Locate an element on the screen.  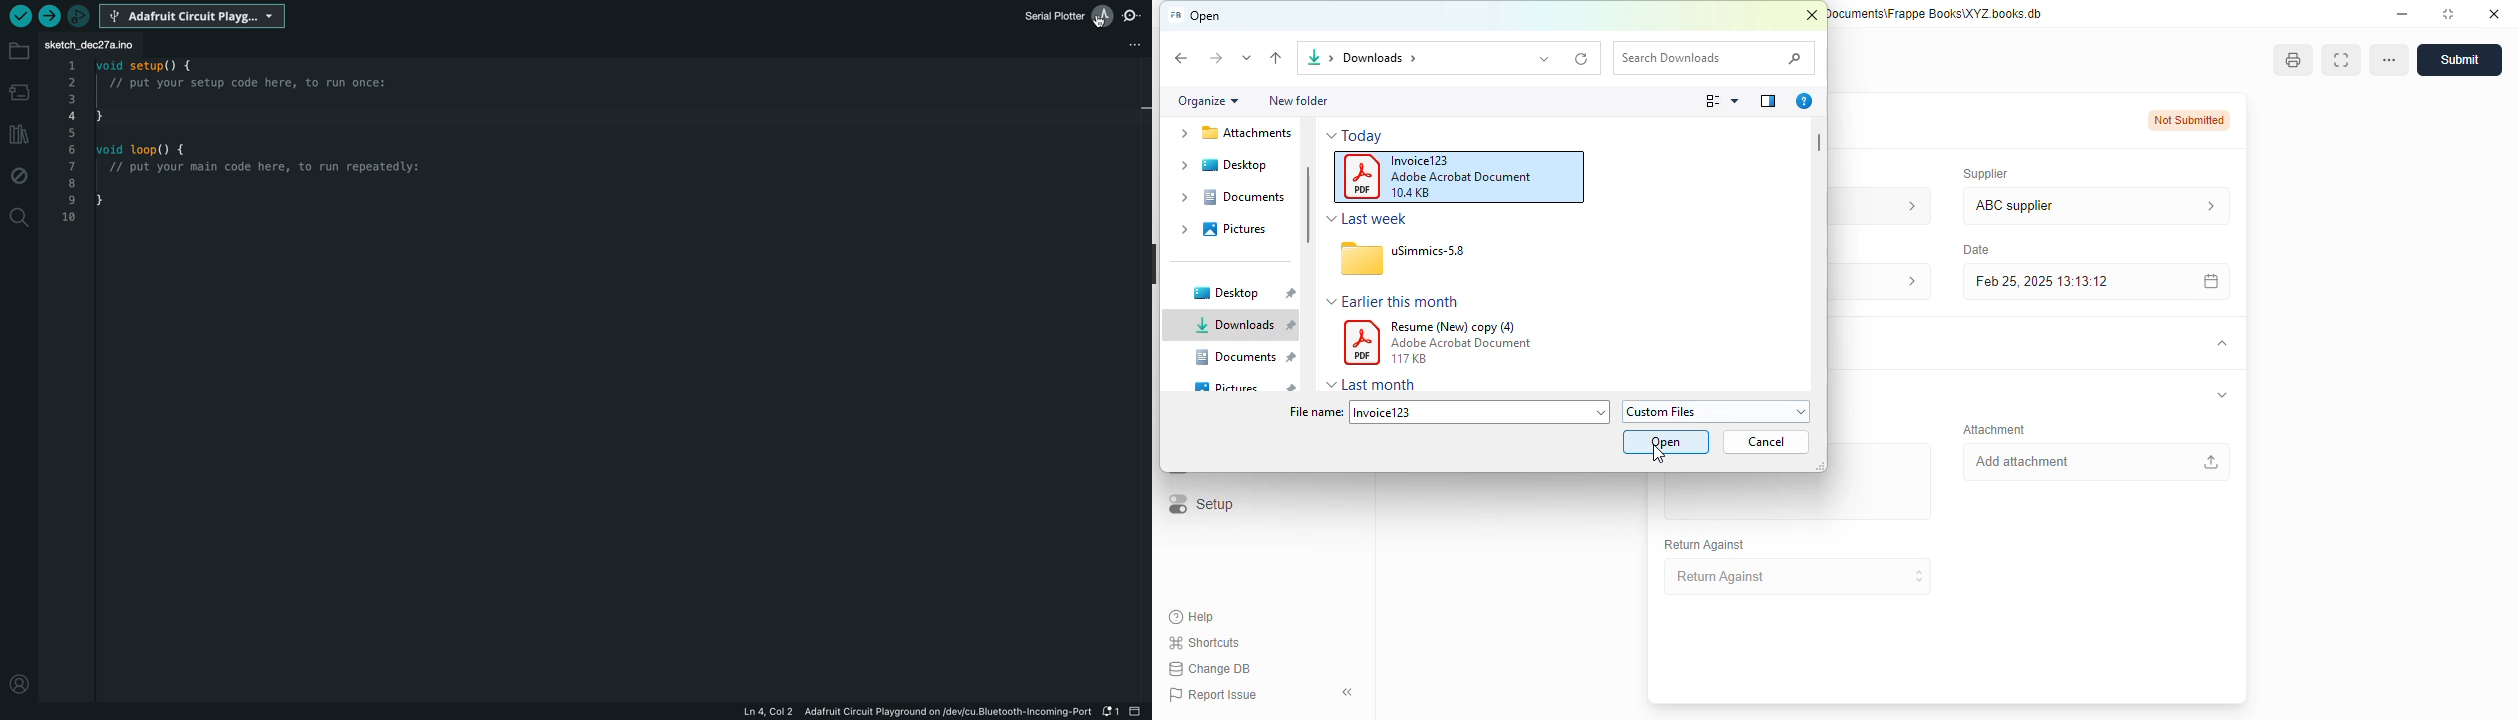
adobe acrobat document is located at coordinates (1461, 177).